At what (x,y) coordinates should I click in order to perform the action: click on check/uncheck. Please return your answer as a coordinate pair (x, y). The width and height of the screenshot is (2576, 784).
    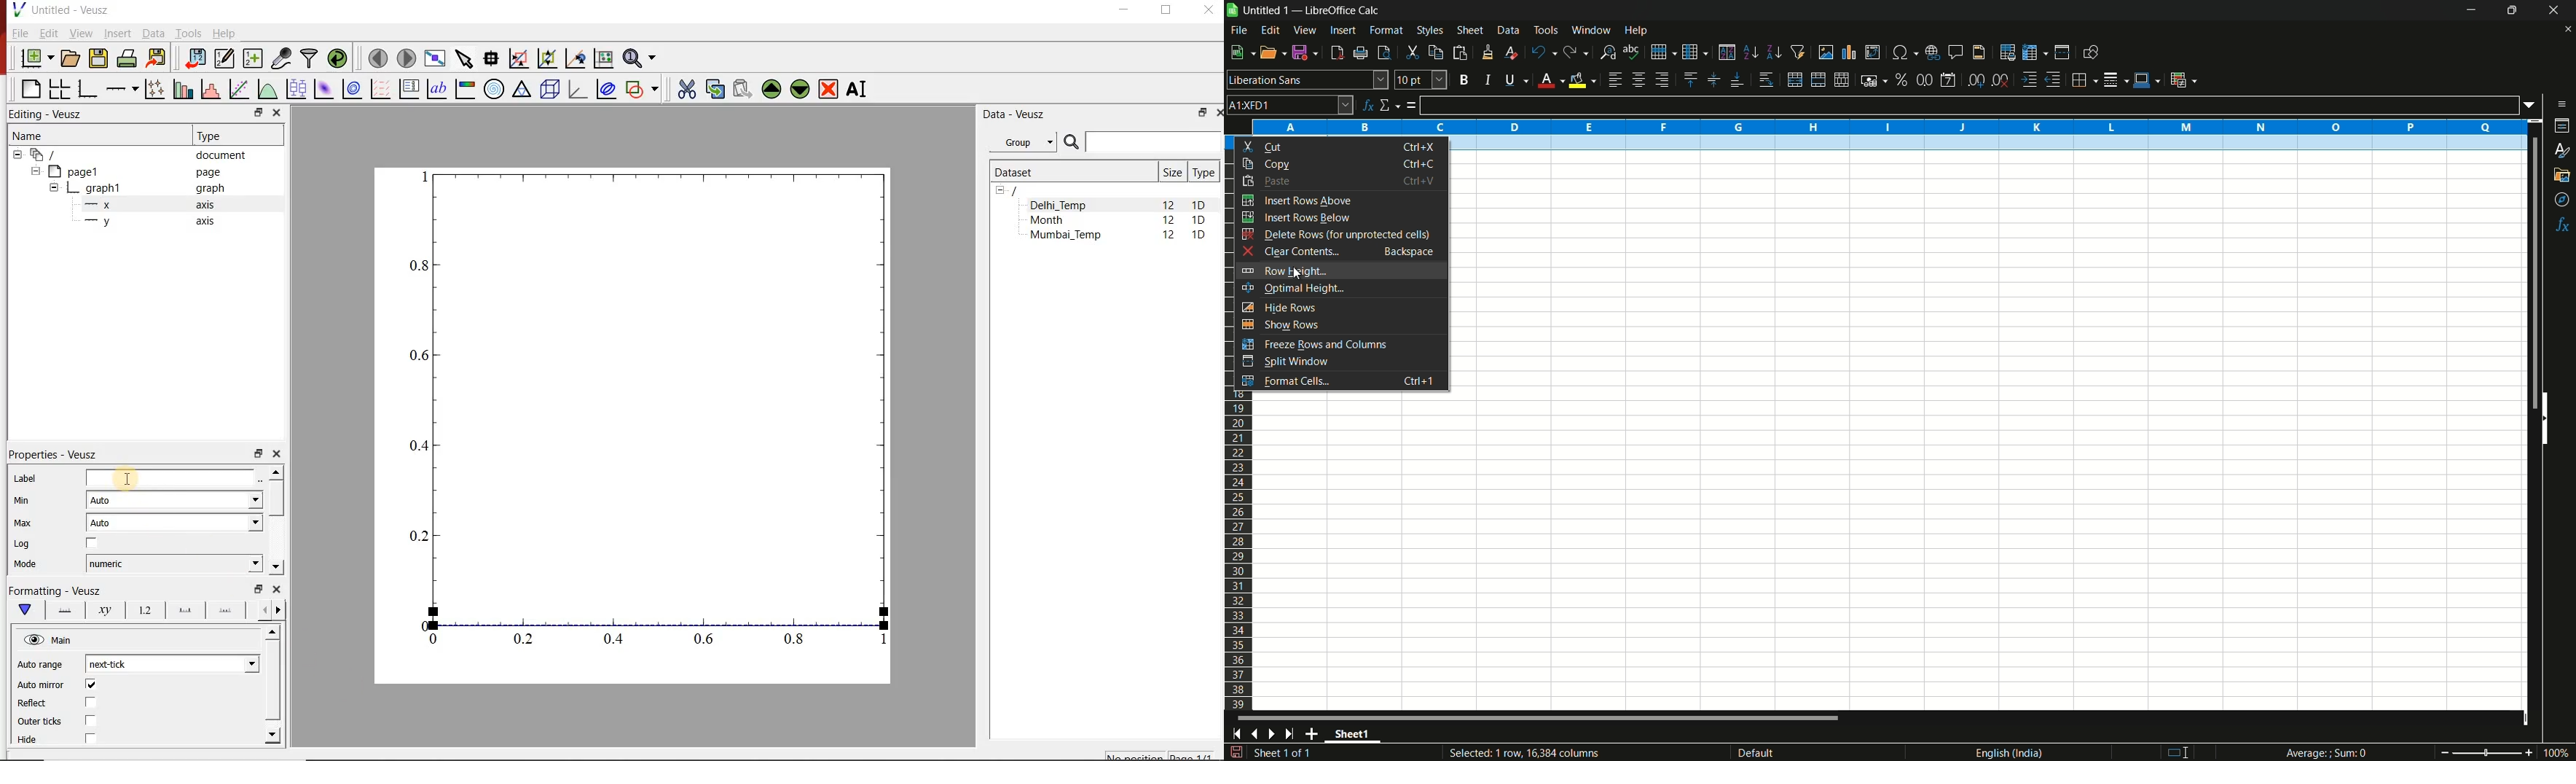
    Looking at the image, I should click on (90, 740).